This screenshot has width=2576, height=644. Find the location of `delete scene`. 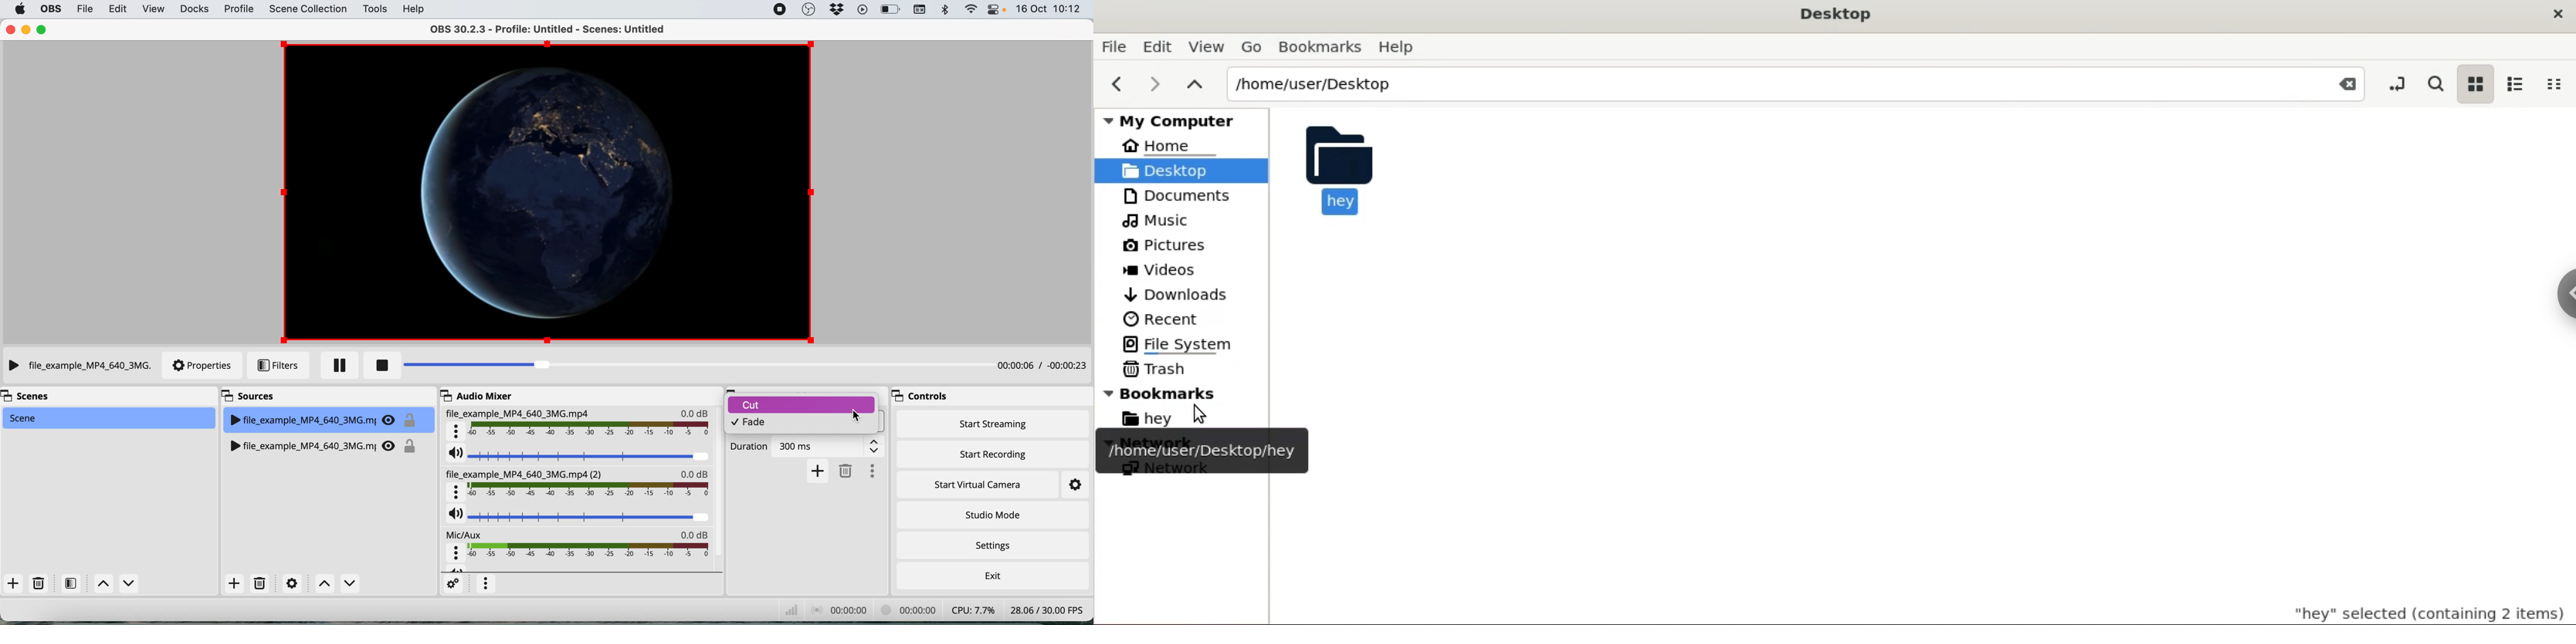

delete scene is located at coordinates (39, 583).